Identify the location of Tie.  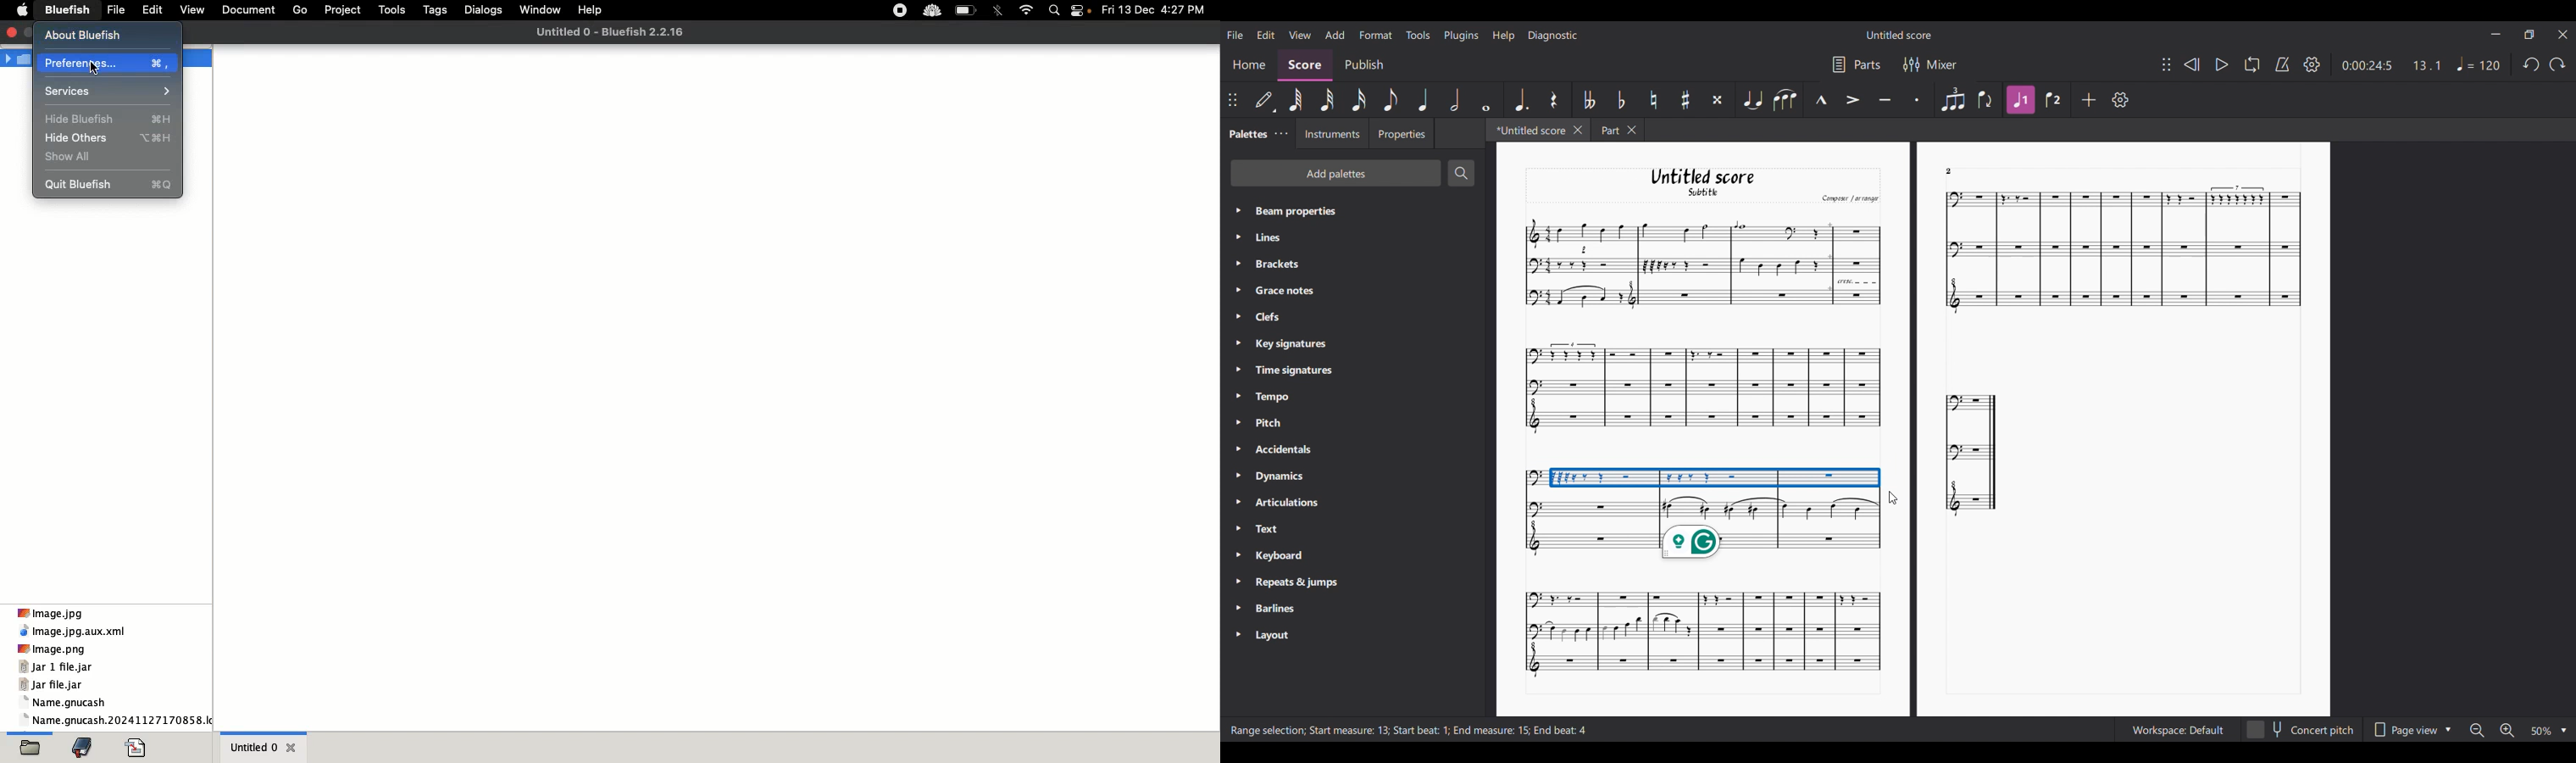
(1753, 99).